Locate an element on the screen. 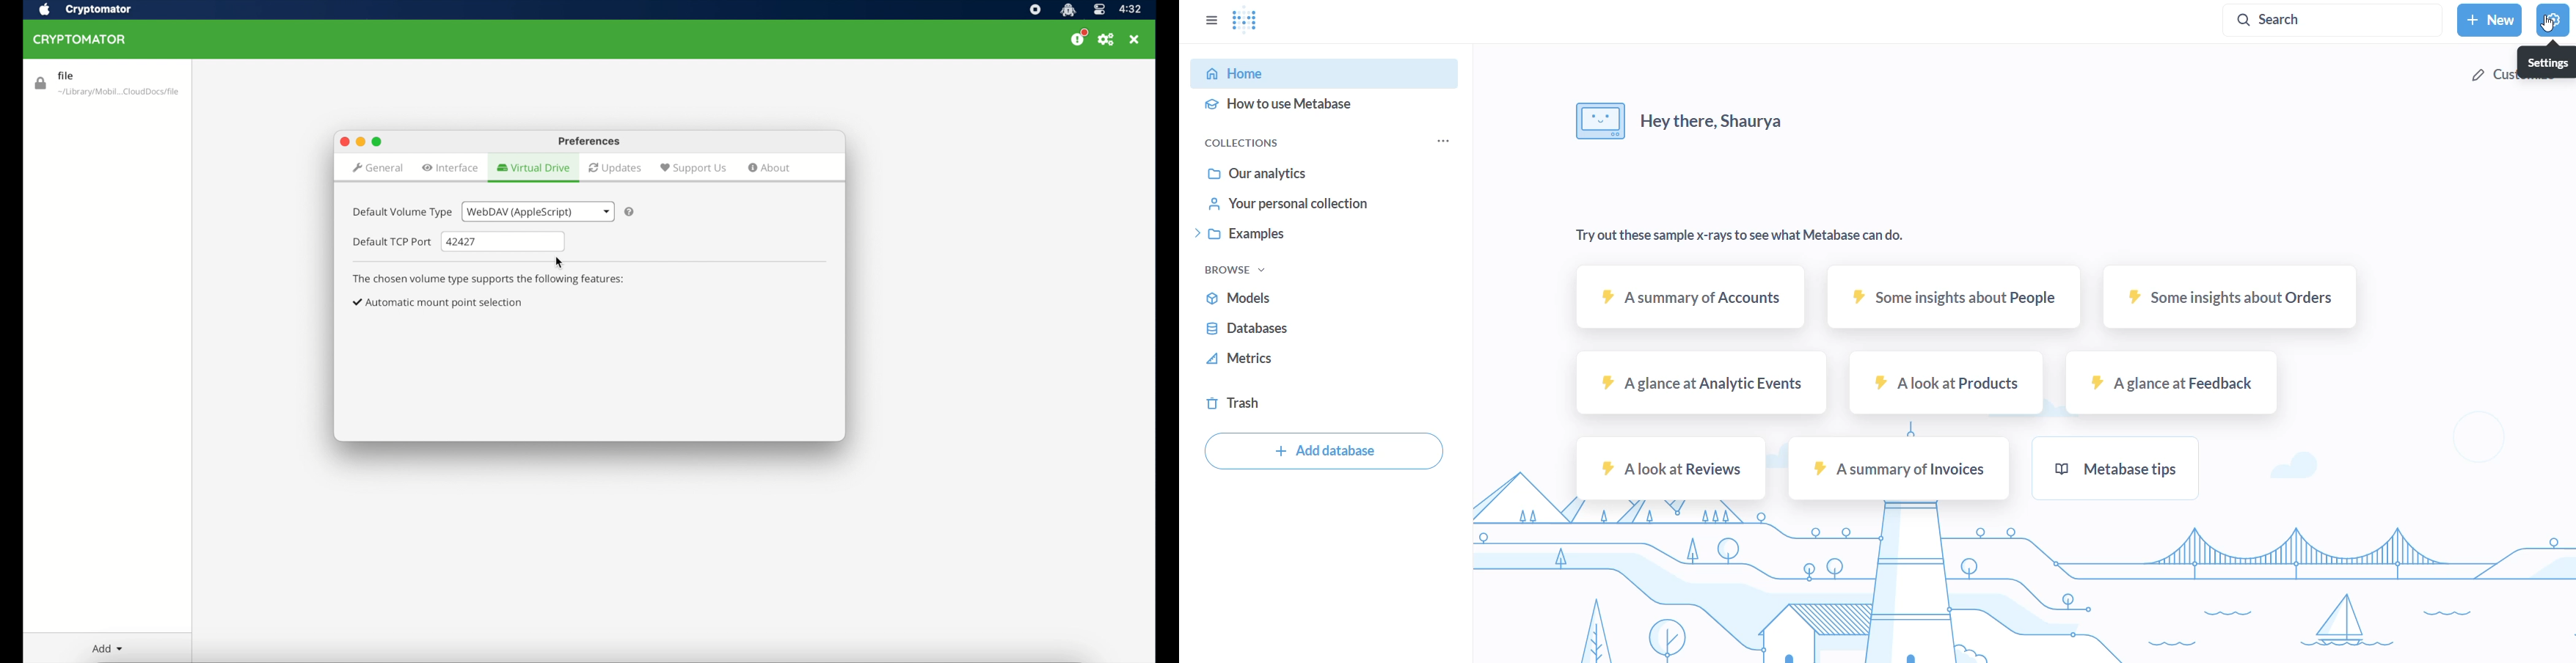 This screenshot has height=672, width=2576. support us is located at coordinates (693, 168).